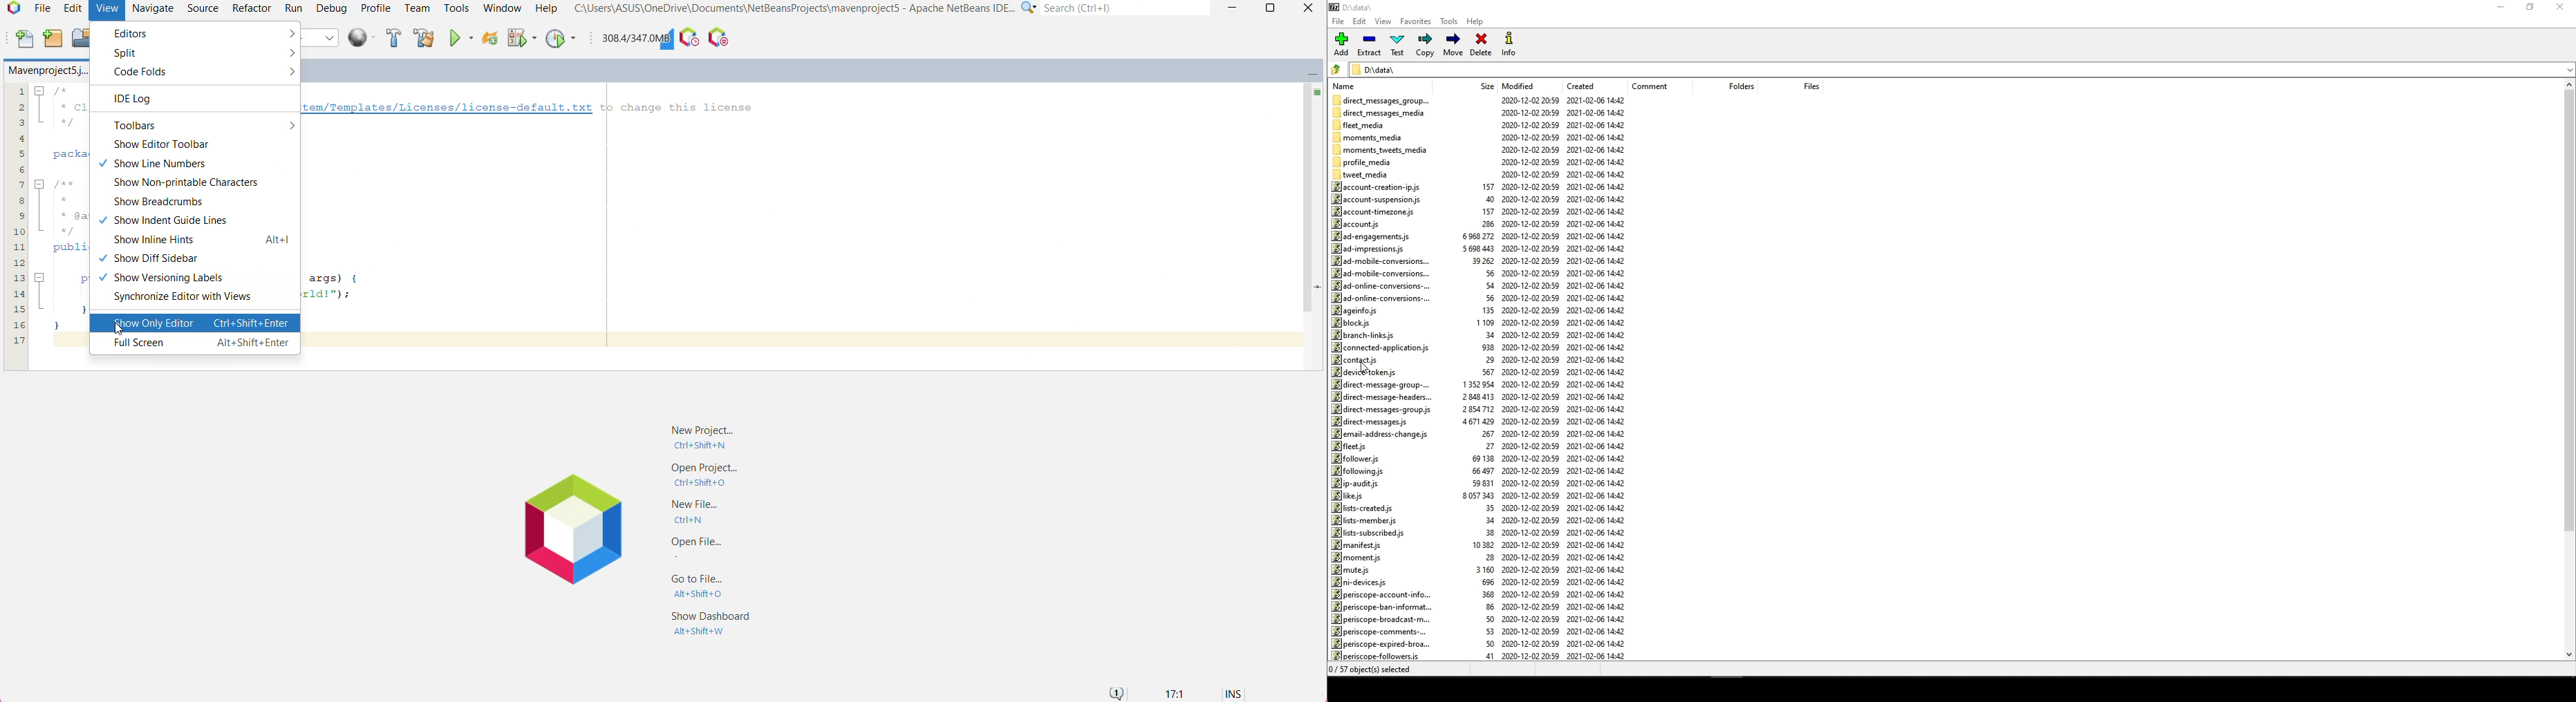 The image size is (2576, 728). What do you see at coordinates (1381, 187) in the screenshot?
I see `account-creation-ip.js` at bounding box center [1381, 187].